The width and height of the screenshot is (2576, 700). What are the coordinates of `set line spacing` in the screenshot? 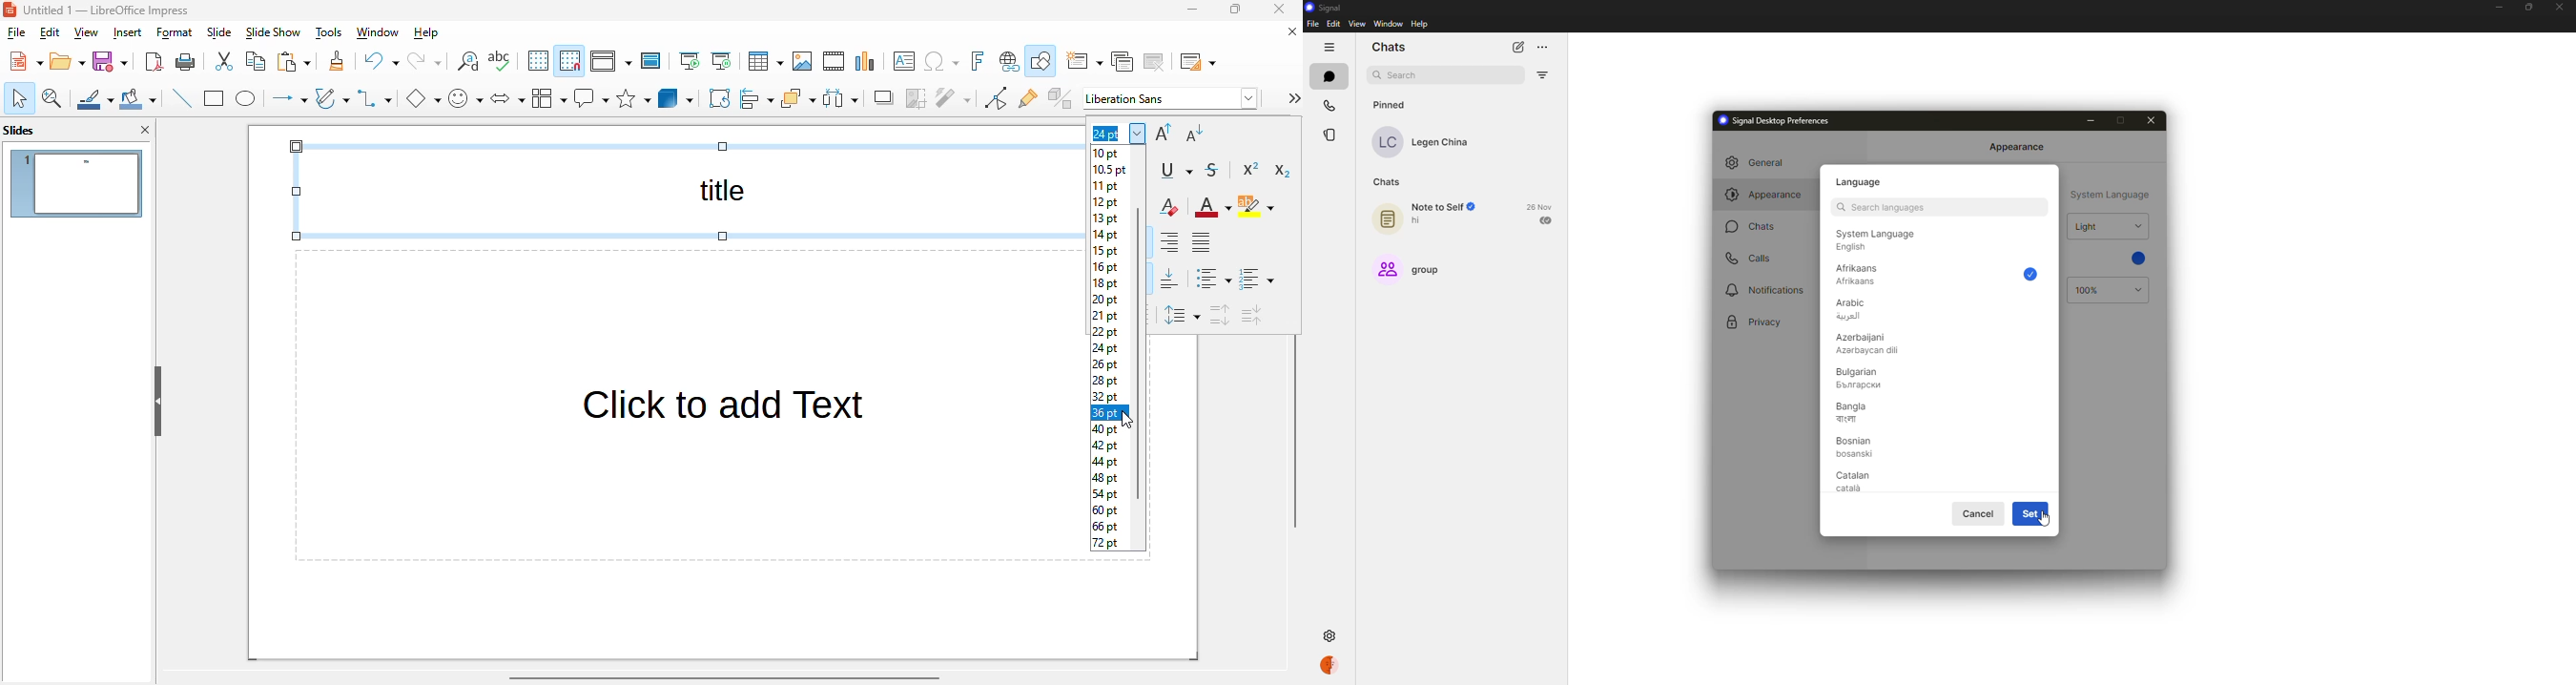 It's located at (1182, 316).